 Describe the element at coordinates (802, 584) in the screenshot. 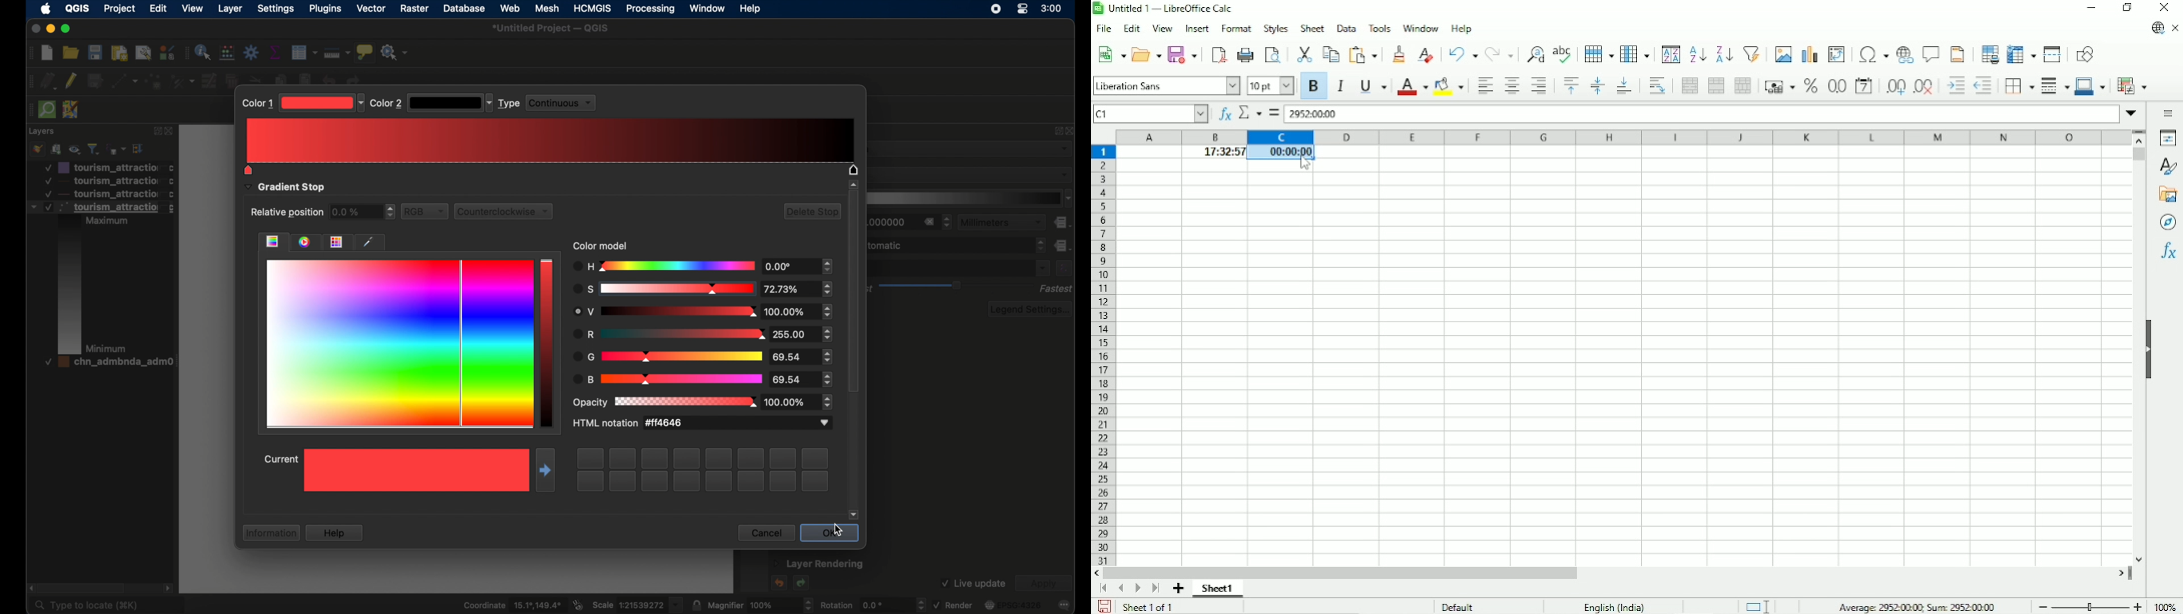

I see `redo` at that location.